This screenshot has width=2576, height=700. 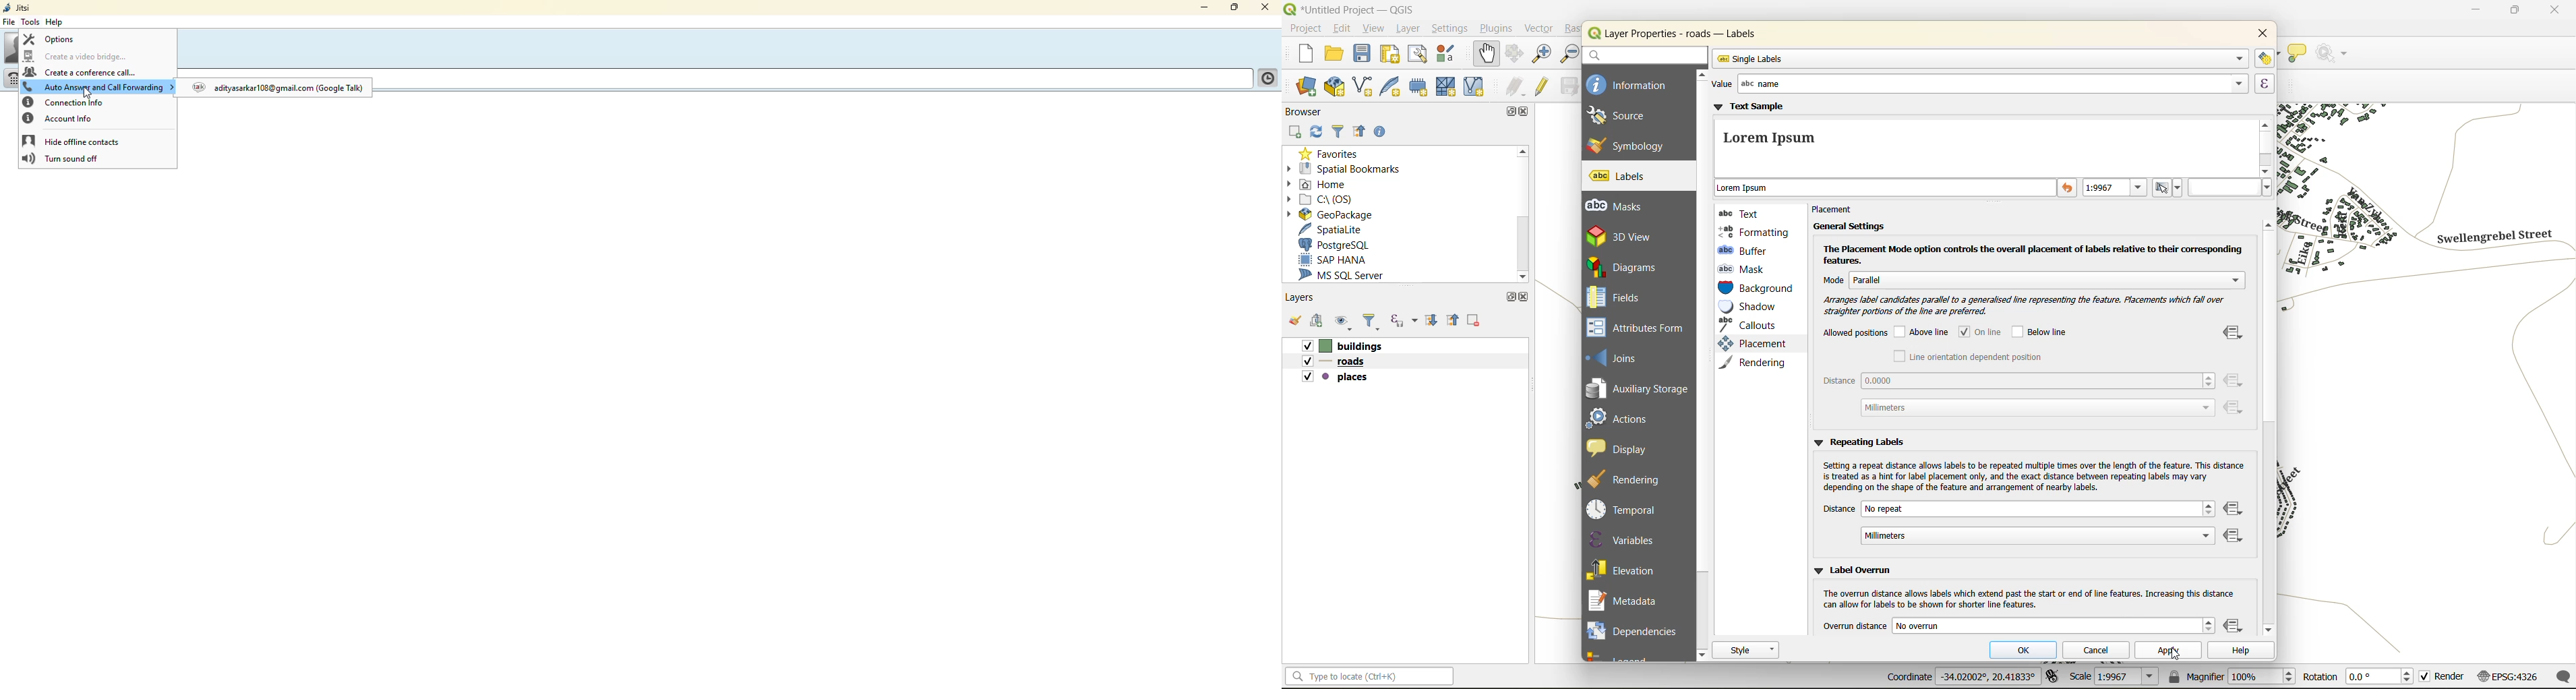 I want to click on background, so click(x=1757, y=289).